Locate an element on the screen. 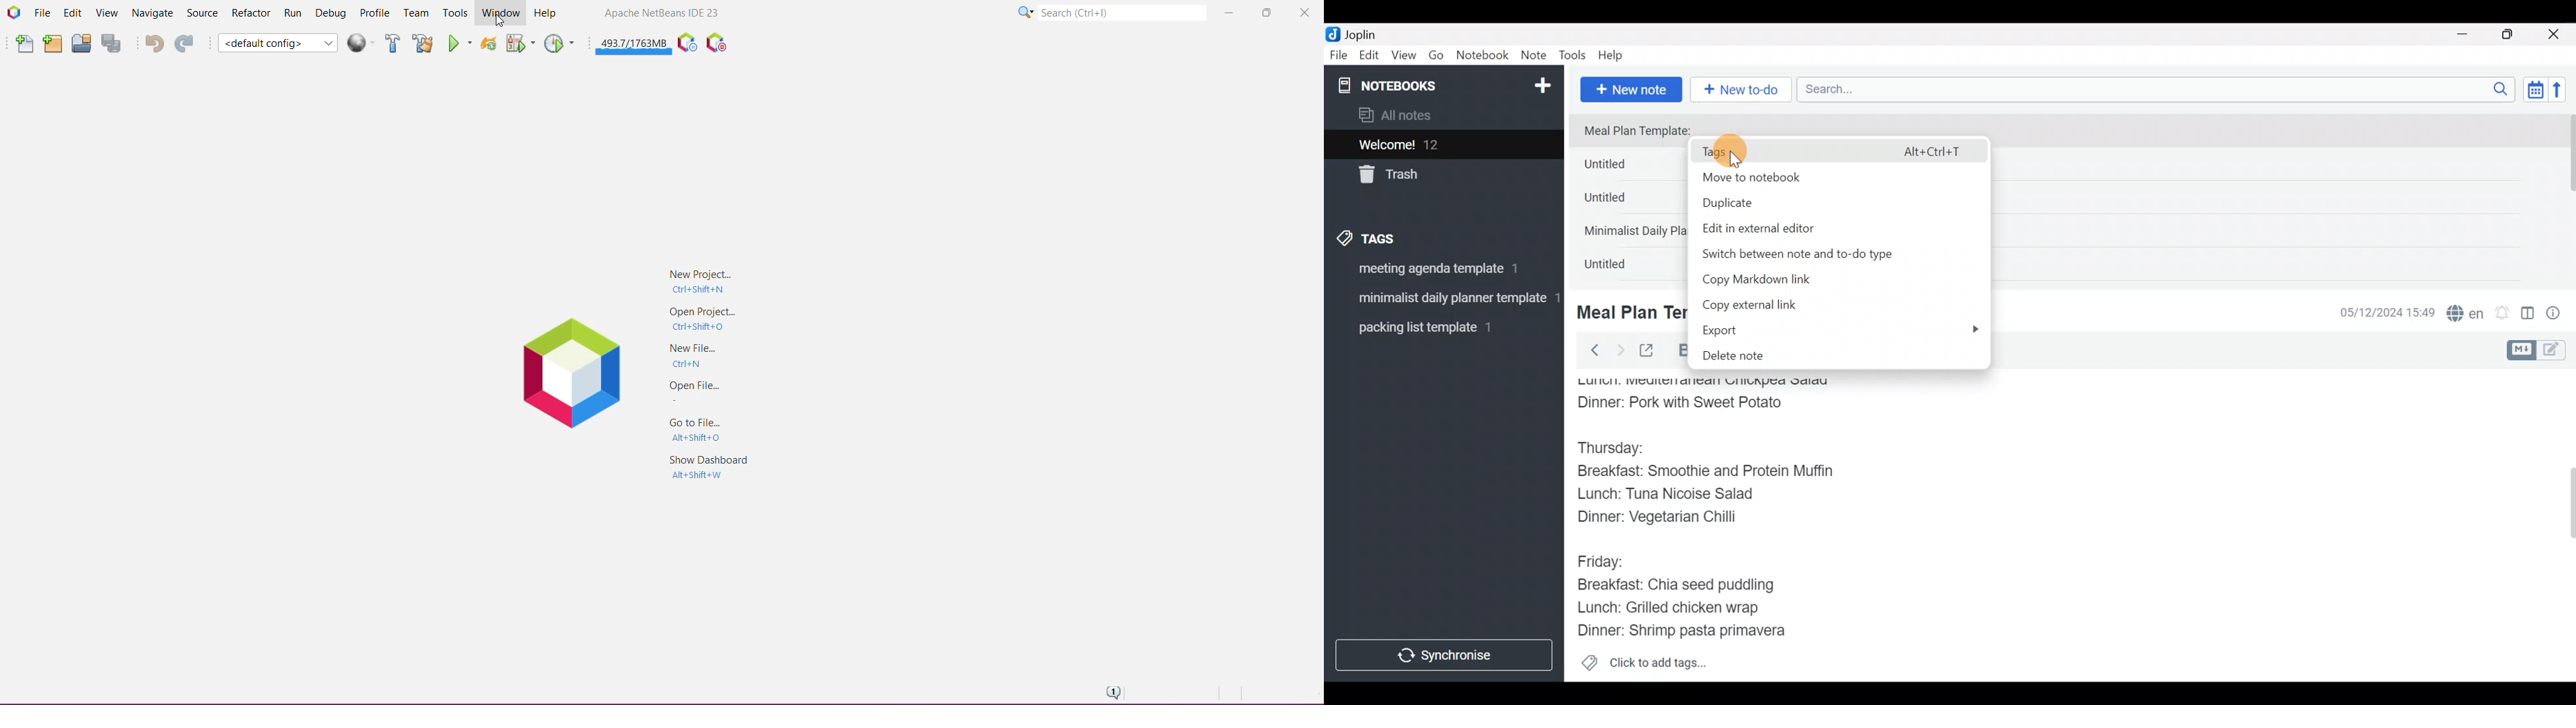 The image size is (2576, 728). Note is located at coordinates (1537, 56).